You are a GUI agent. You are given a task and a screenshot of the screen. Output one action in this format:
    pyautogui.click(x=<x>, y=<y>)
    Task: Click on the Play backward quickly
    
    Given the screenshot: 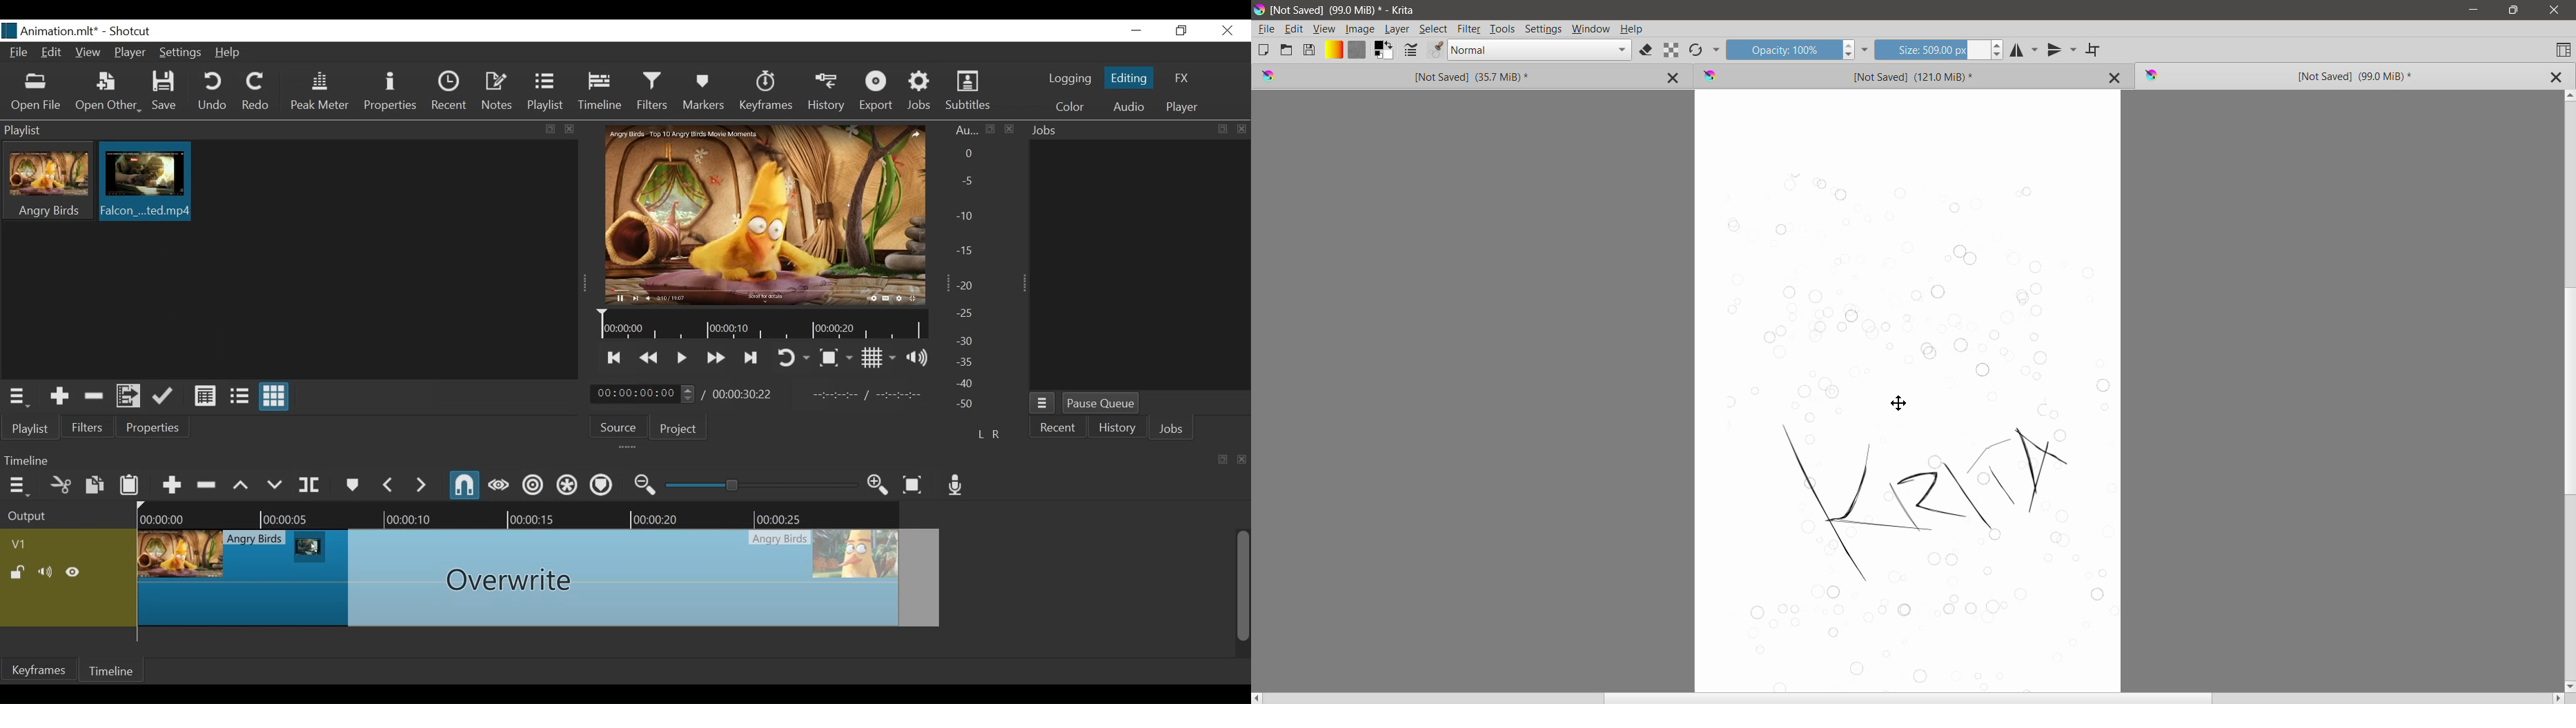 What is the action you would take?
    pyautogui.click(x=648, y=359)
    